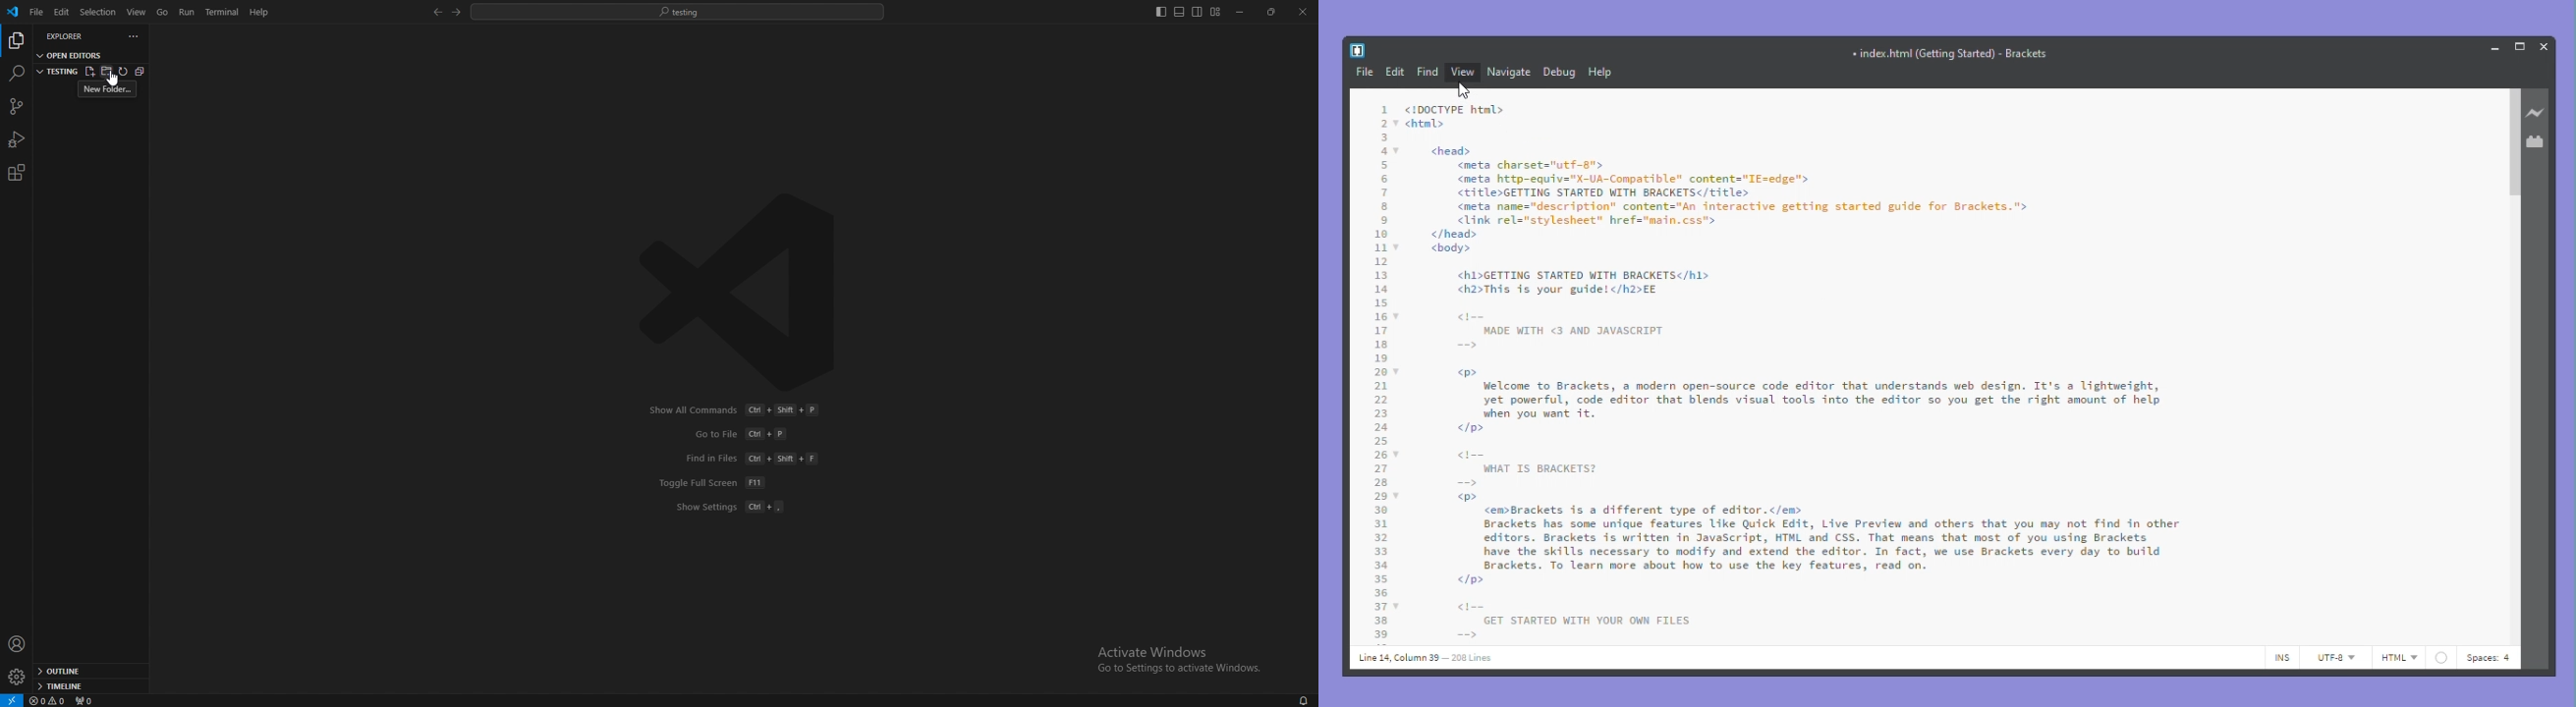 The image size is (2576, 728). Describe the element at coordinates (1398, 454) in the screenshot. I see `code fold` at that location.